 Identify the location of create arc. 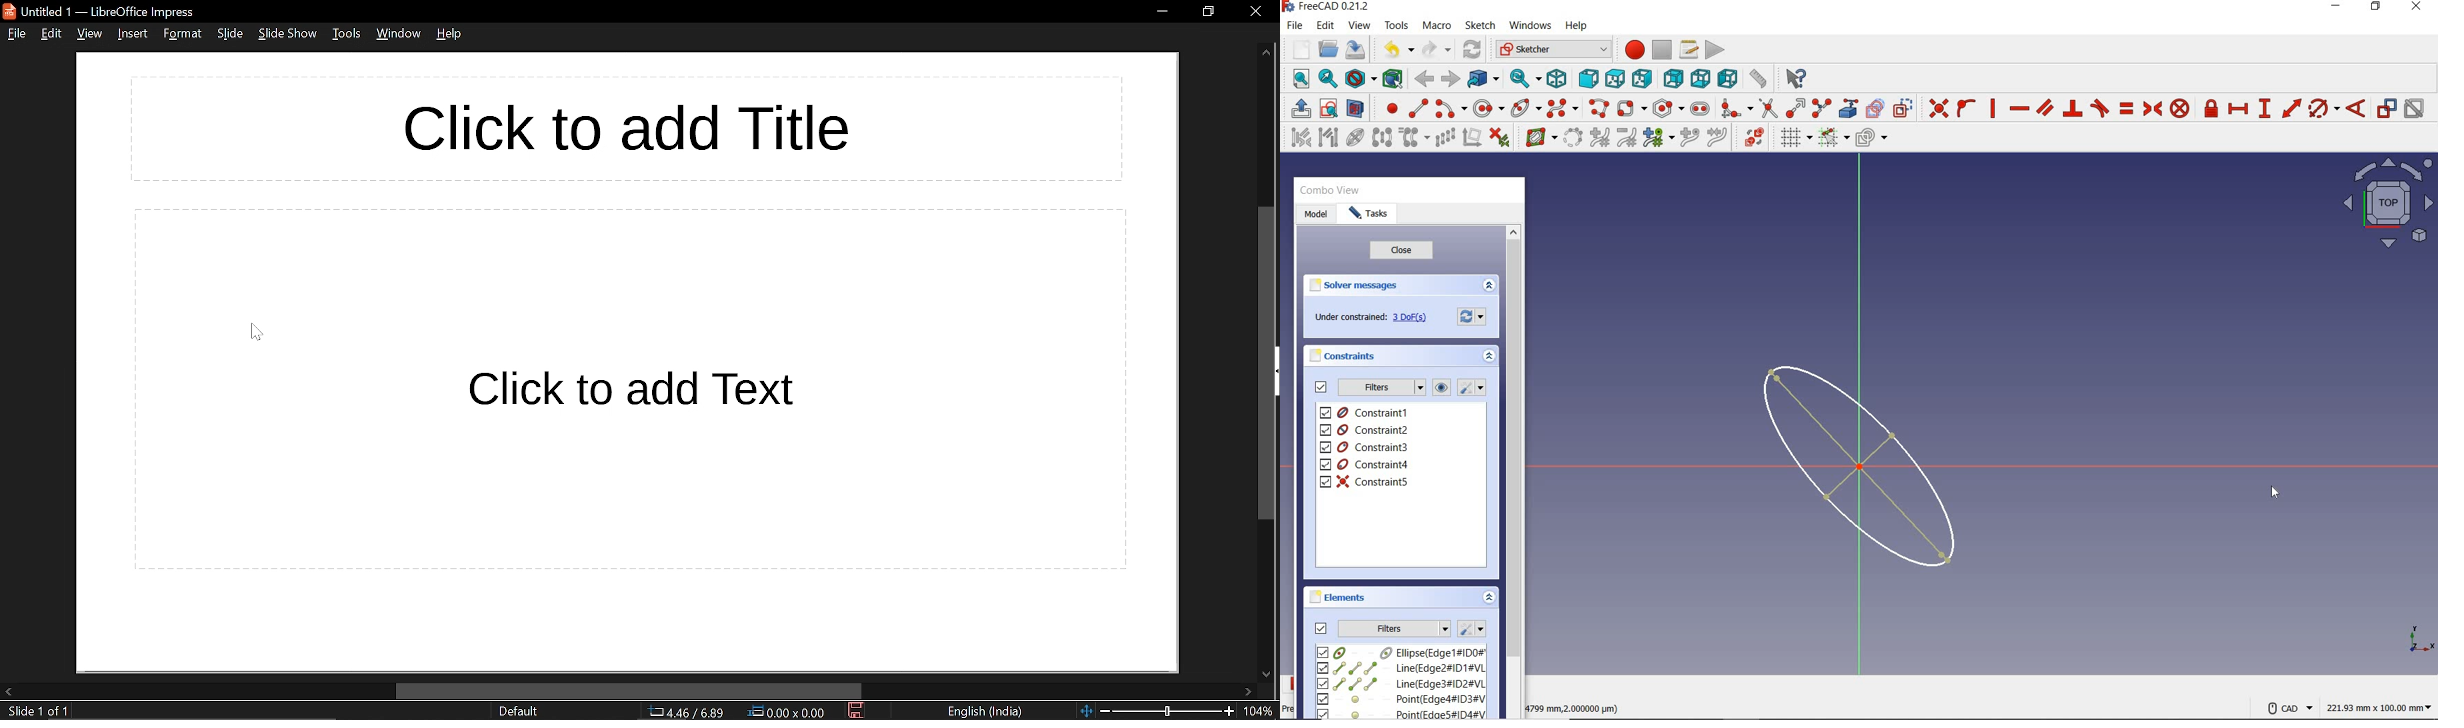
(1451, 107).